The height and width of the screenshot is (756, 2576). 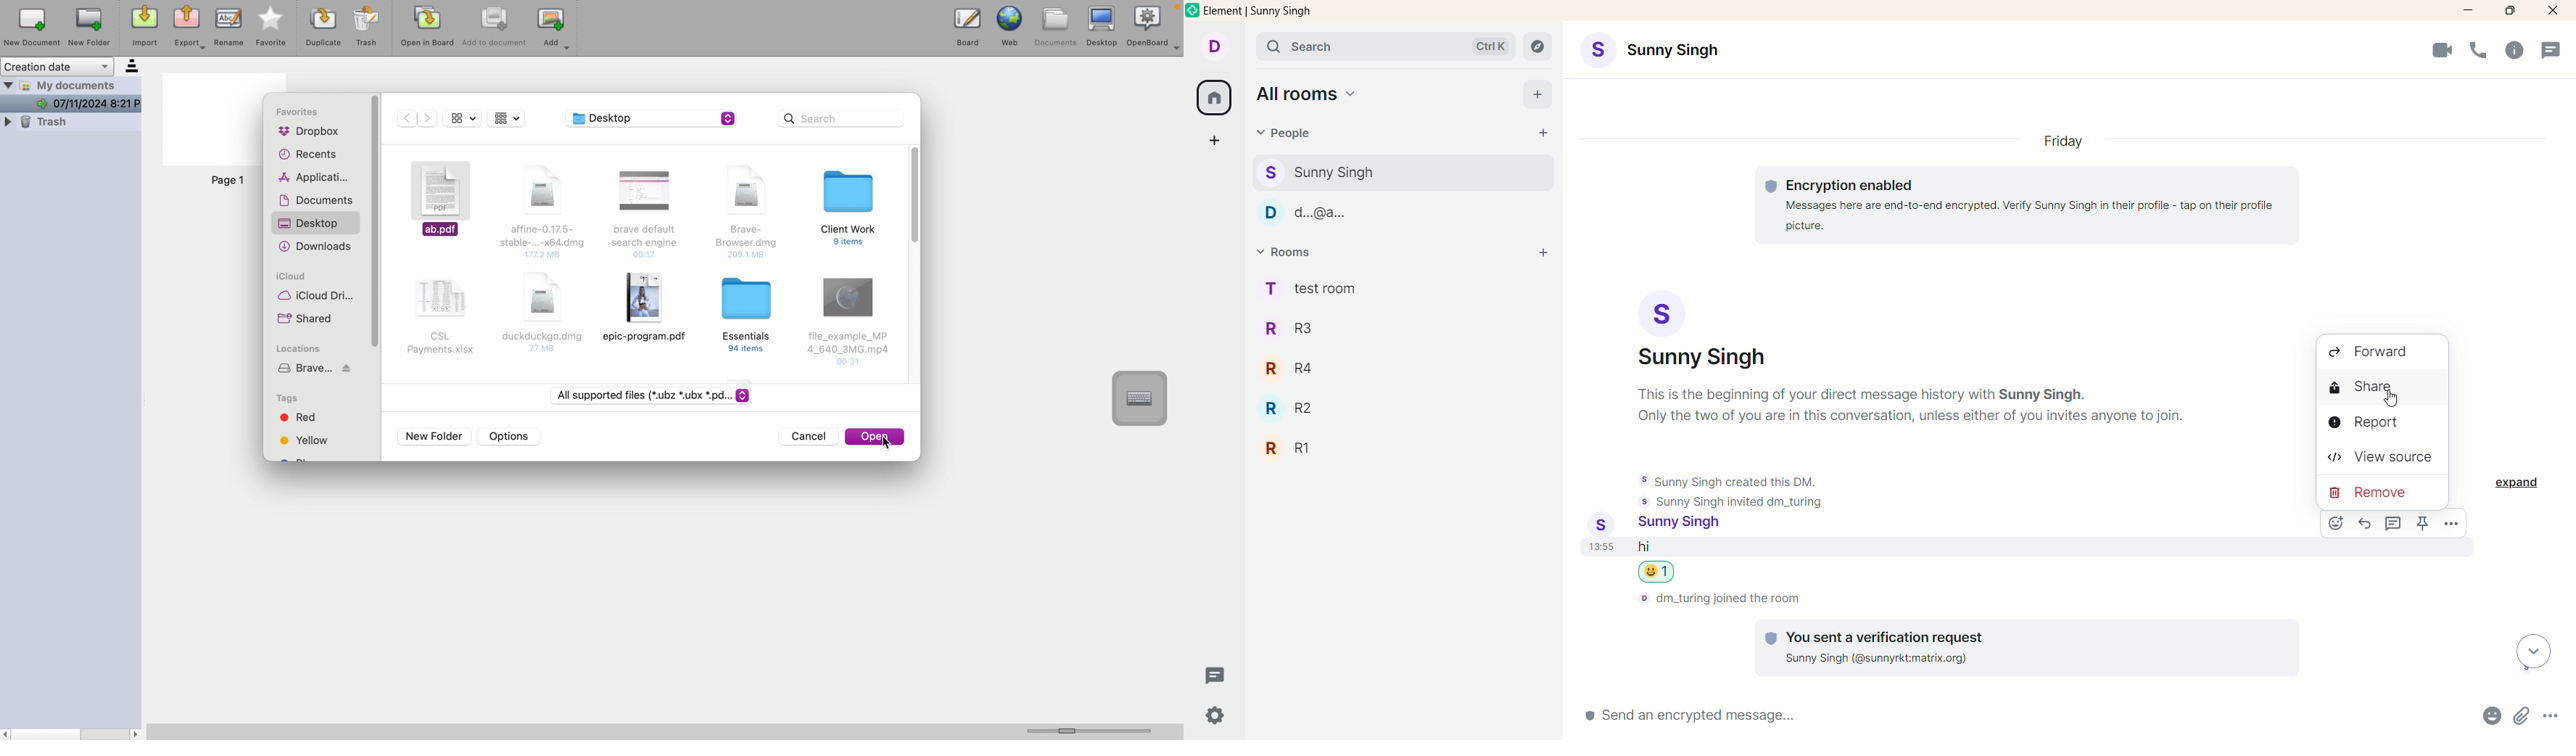 What do you see at coordinates (1258, 13) in the screenshot?
I see `element` at bounding box center [1258, 13].